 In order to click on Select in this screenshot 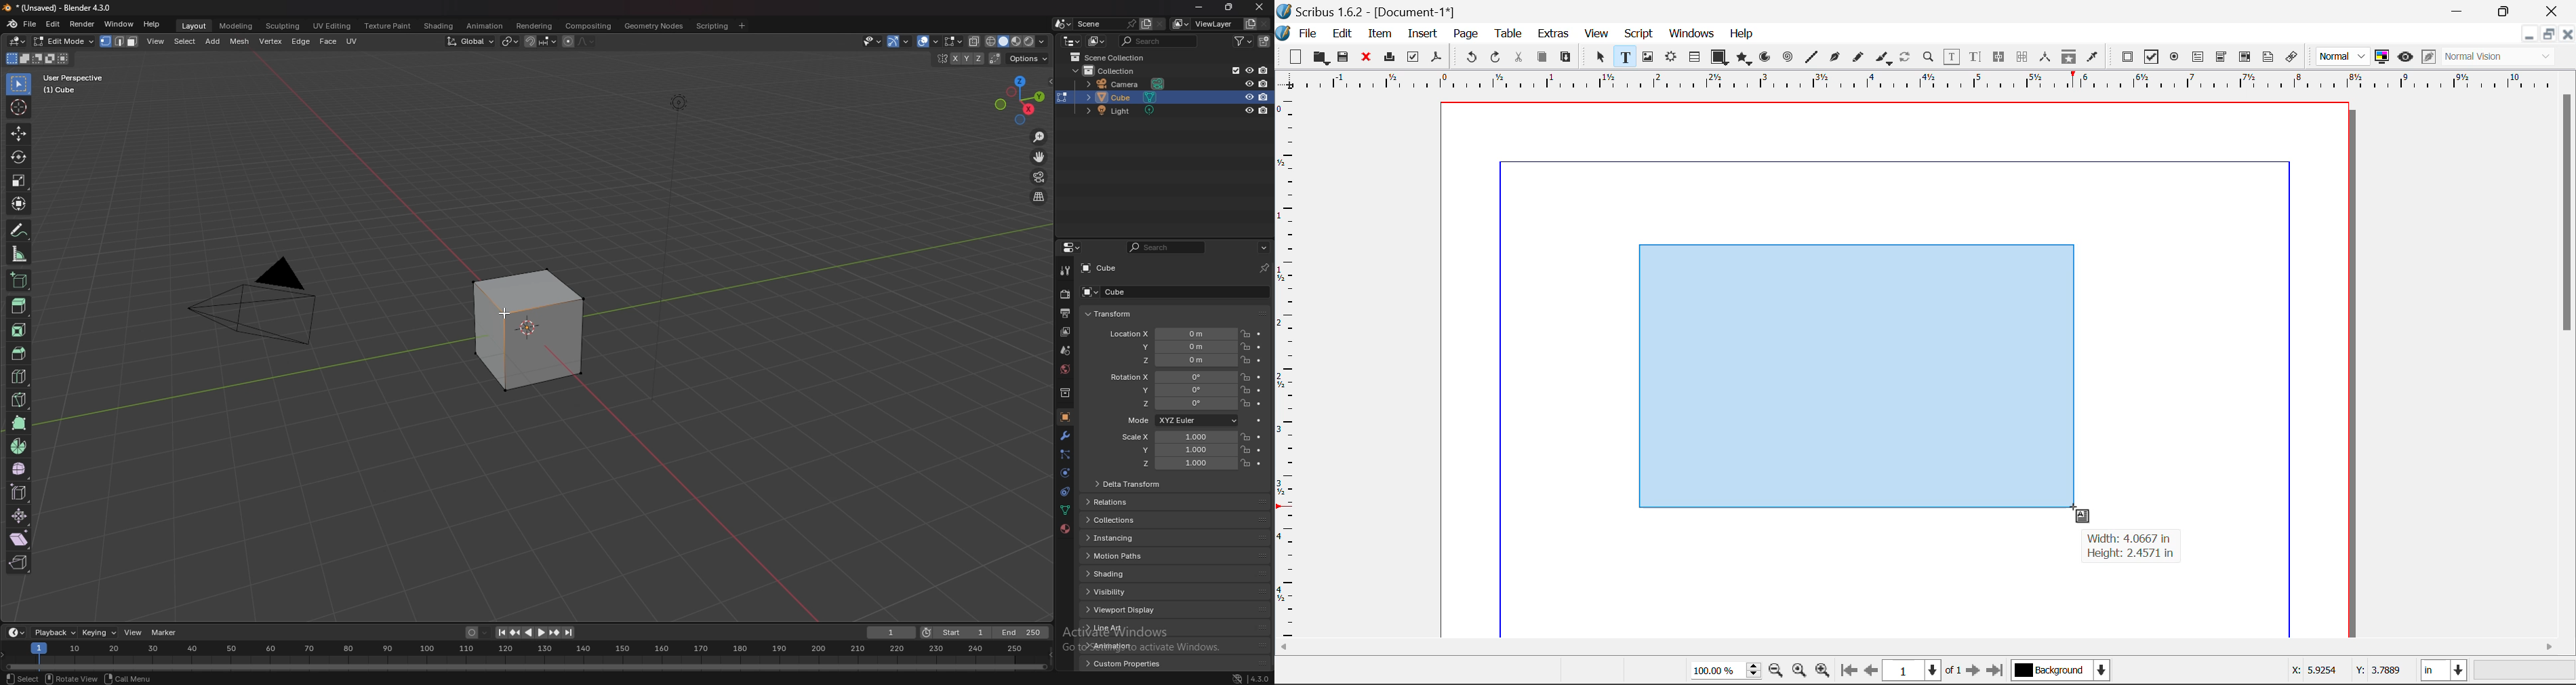, I will do `click(1598, 56)`.